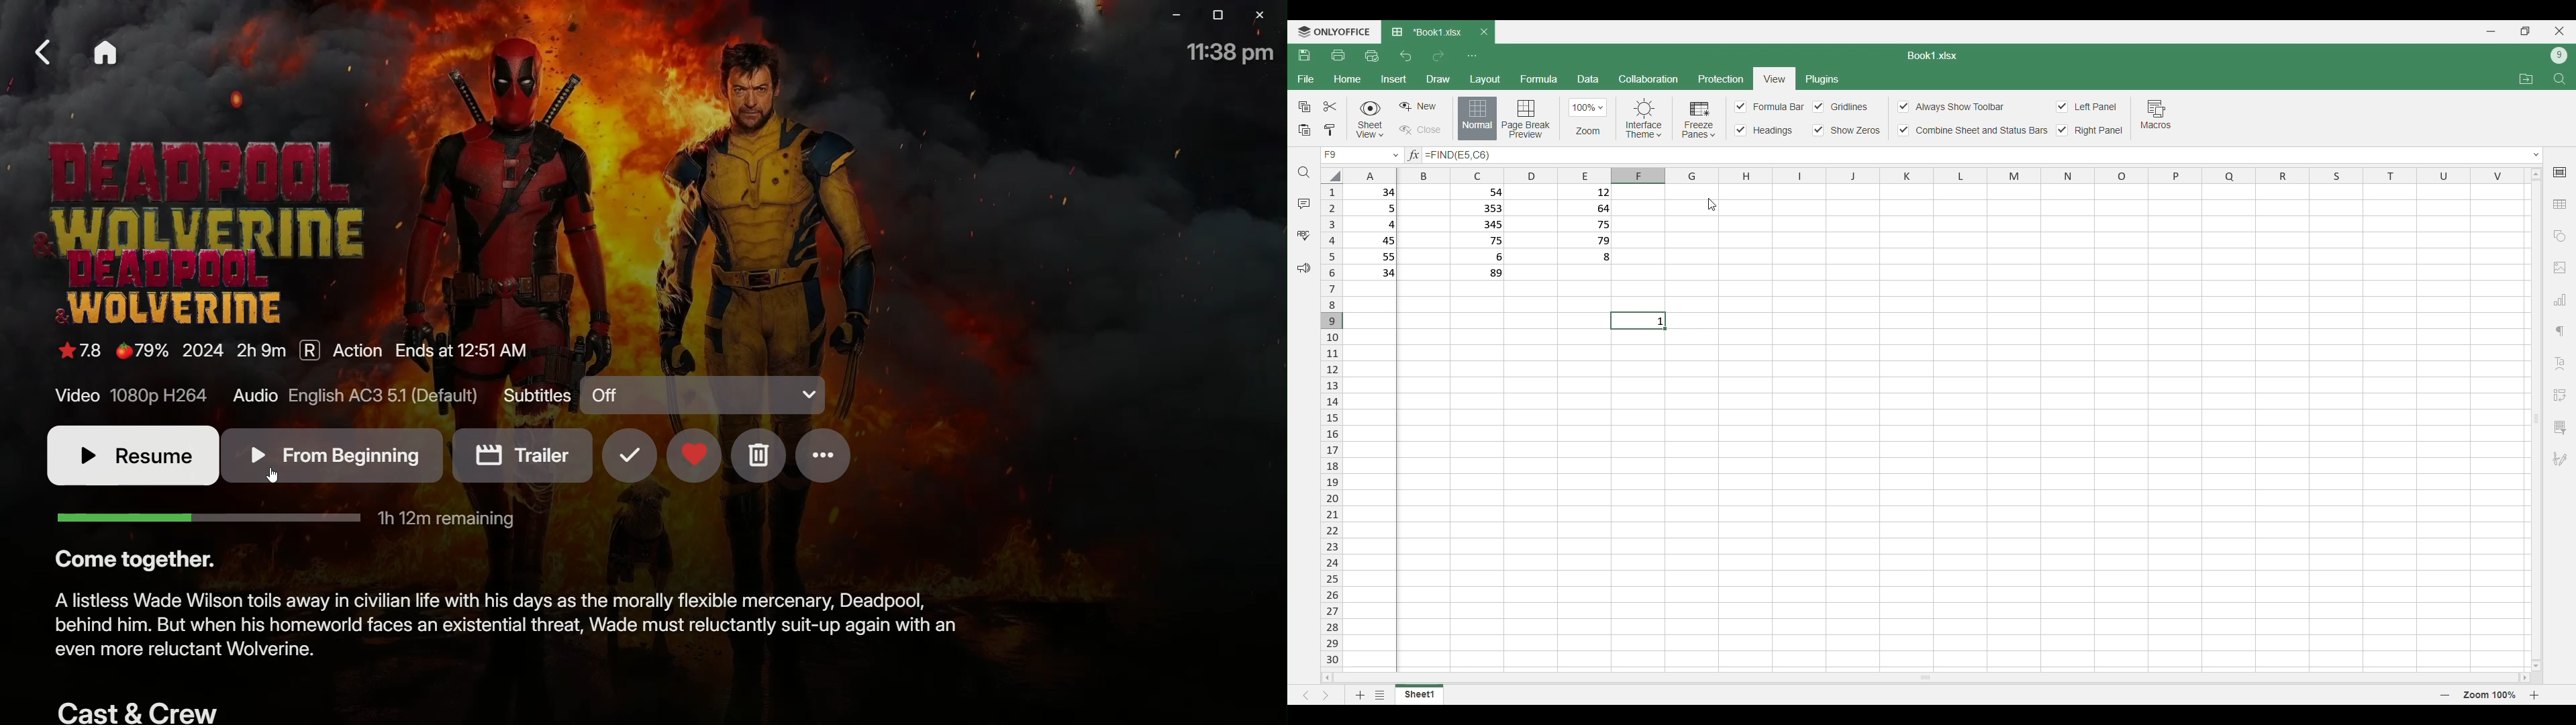 The width and height of the screenshot is (2576, 728). I want to click on Copy formatting, so click(1330, 130).